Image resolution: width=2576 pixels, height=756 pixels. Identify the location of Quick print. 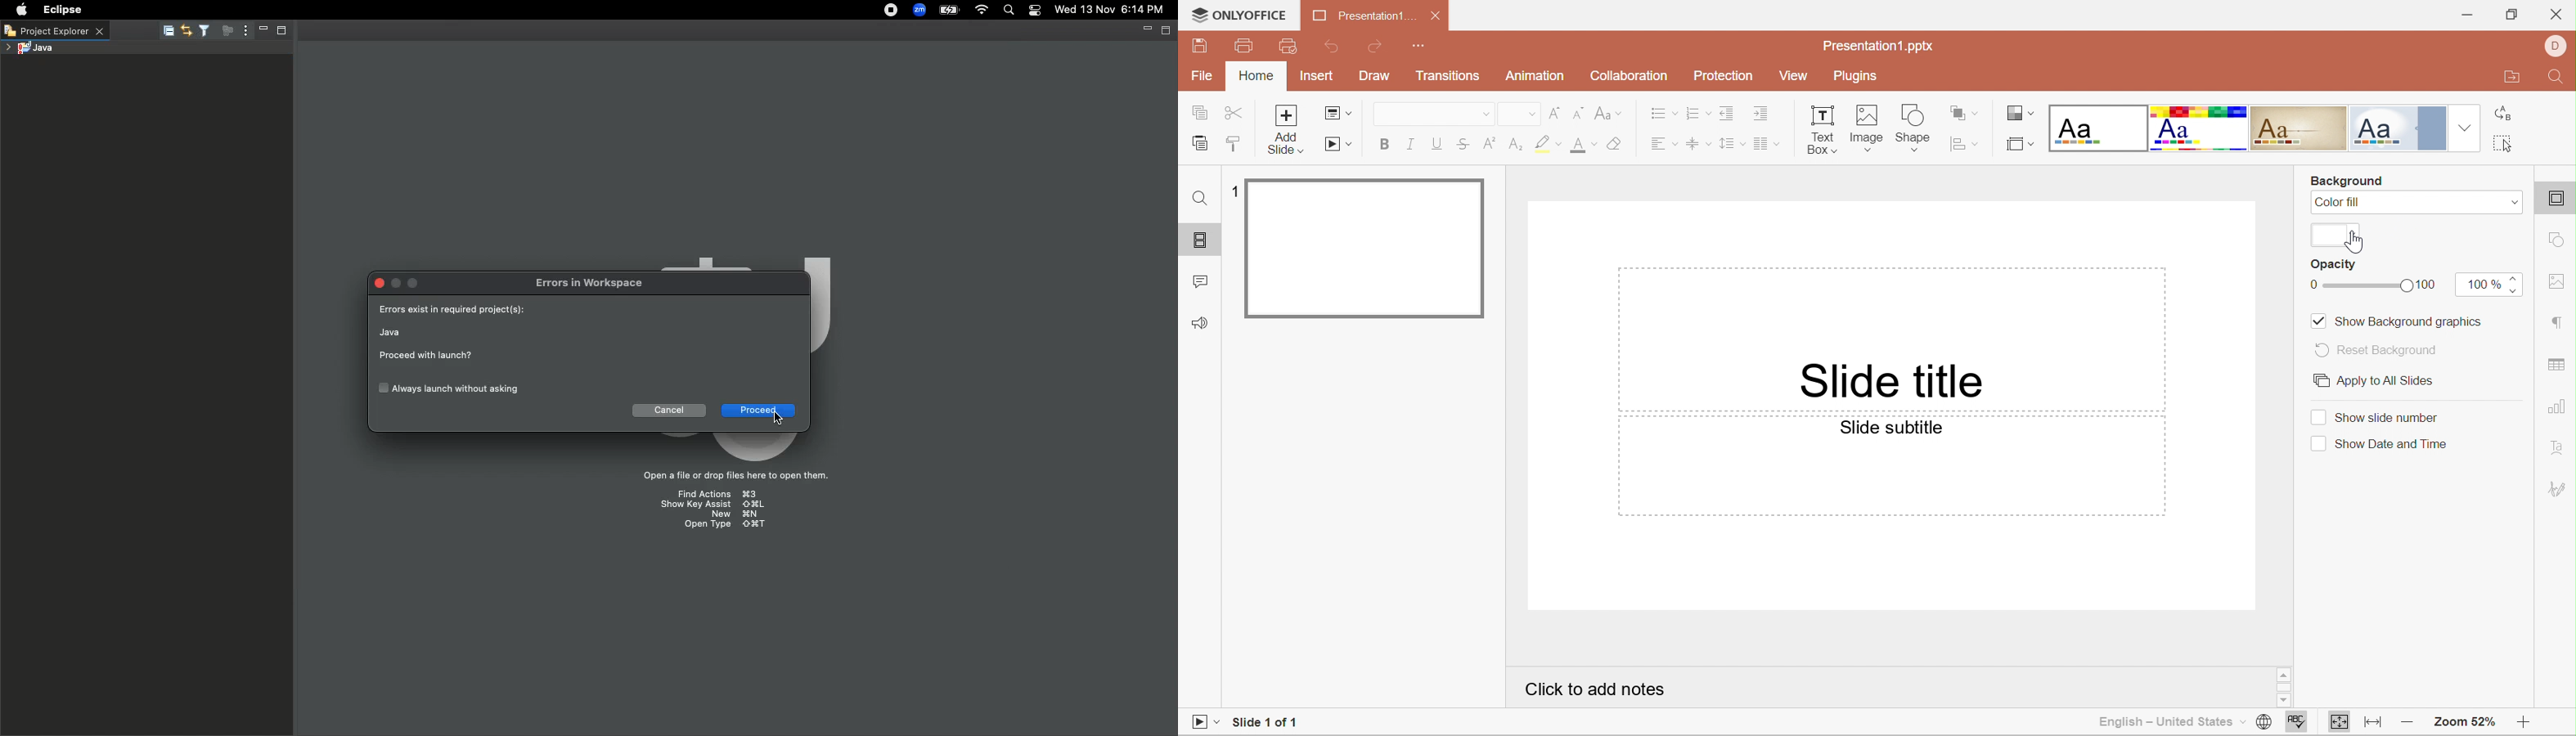
(1286, 46).